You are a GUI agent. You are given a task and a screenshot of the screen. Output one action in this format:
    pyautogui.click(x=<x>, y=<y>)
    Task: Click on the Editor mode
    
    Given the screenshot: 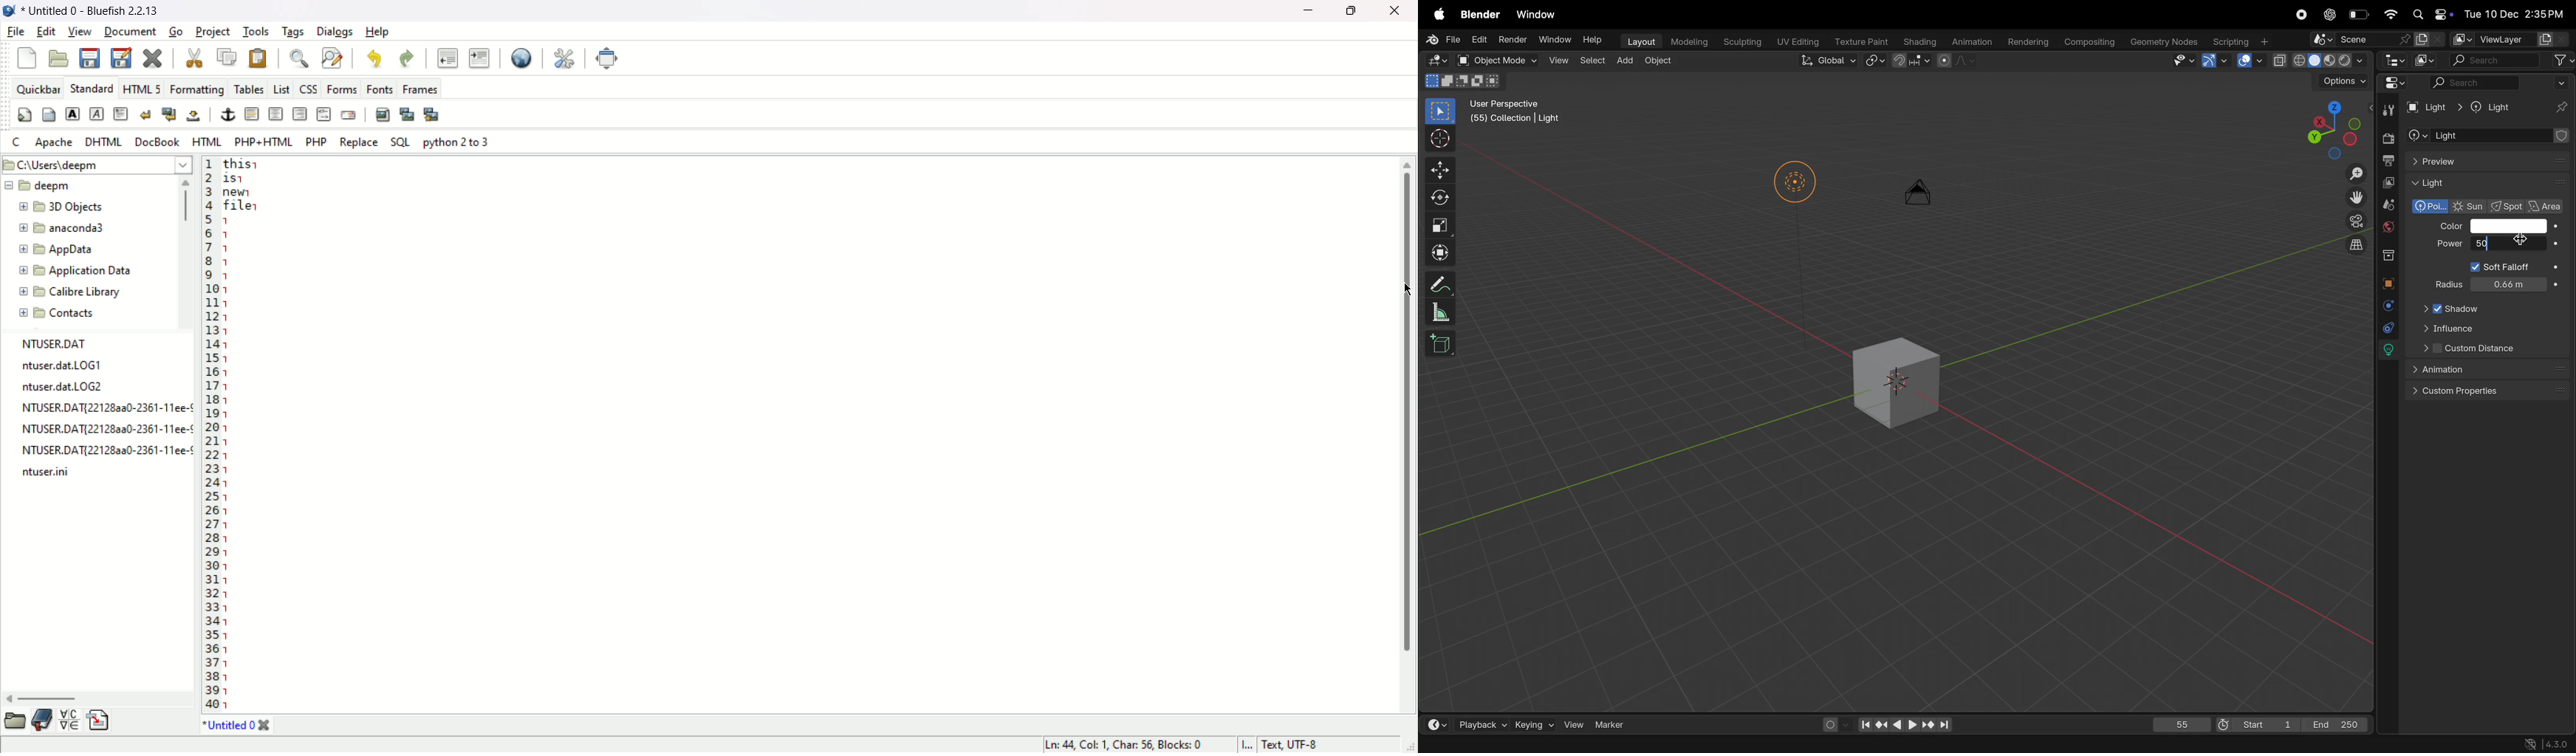 What is the action you would take?
    pyautogui.click(x=2394, y=85)
    